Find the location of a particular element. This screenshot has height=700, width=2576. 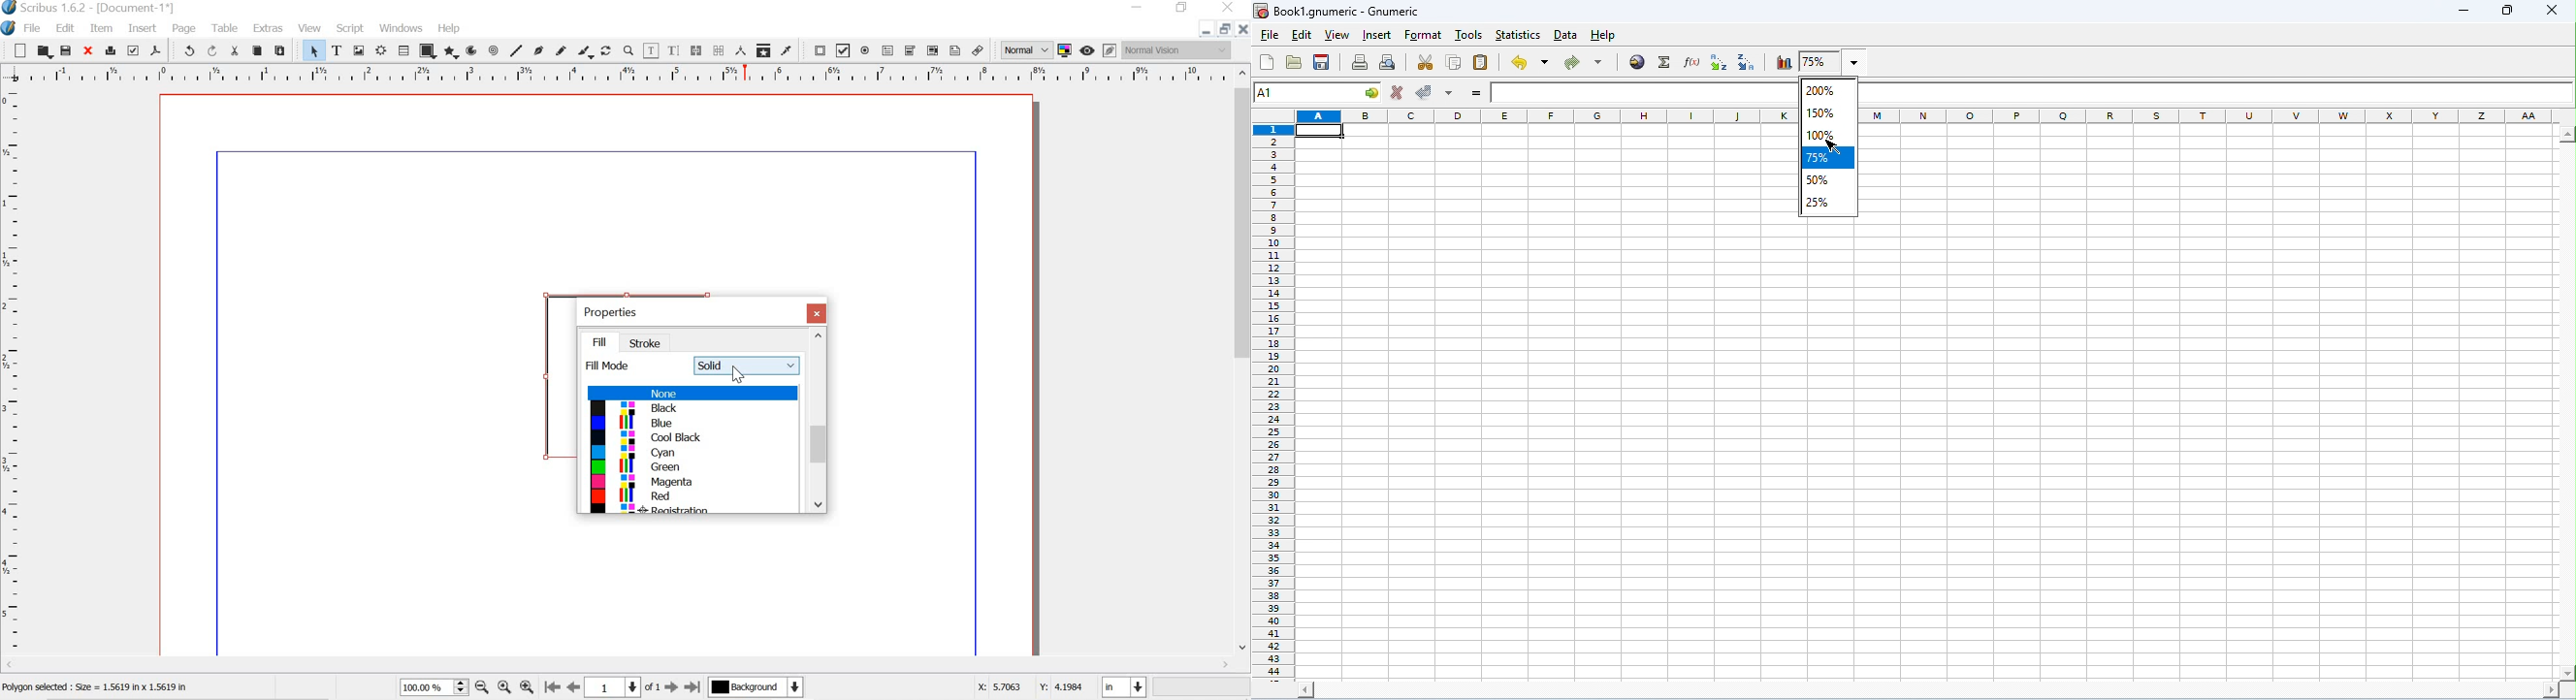

none is located at coordinates (692, 393).